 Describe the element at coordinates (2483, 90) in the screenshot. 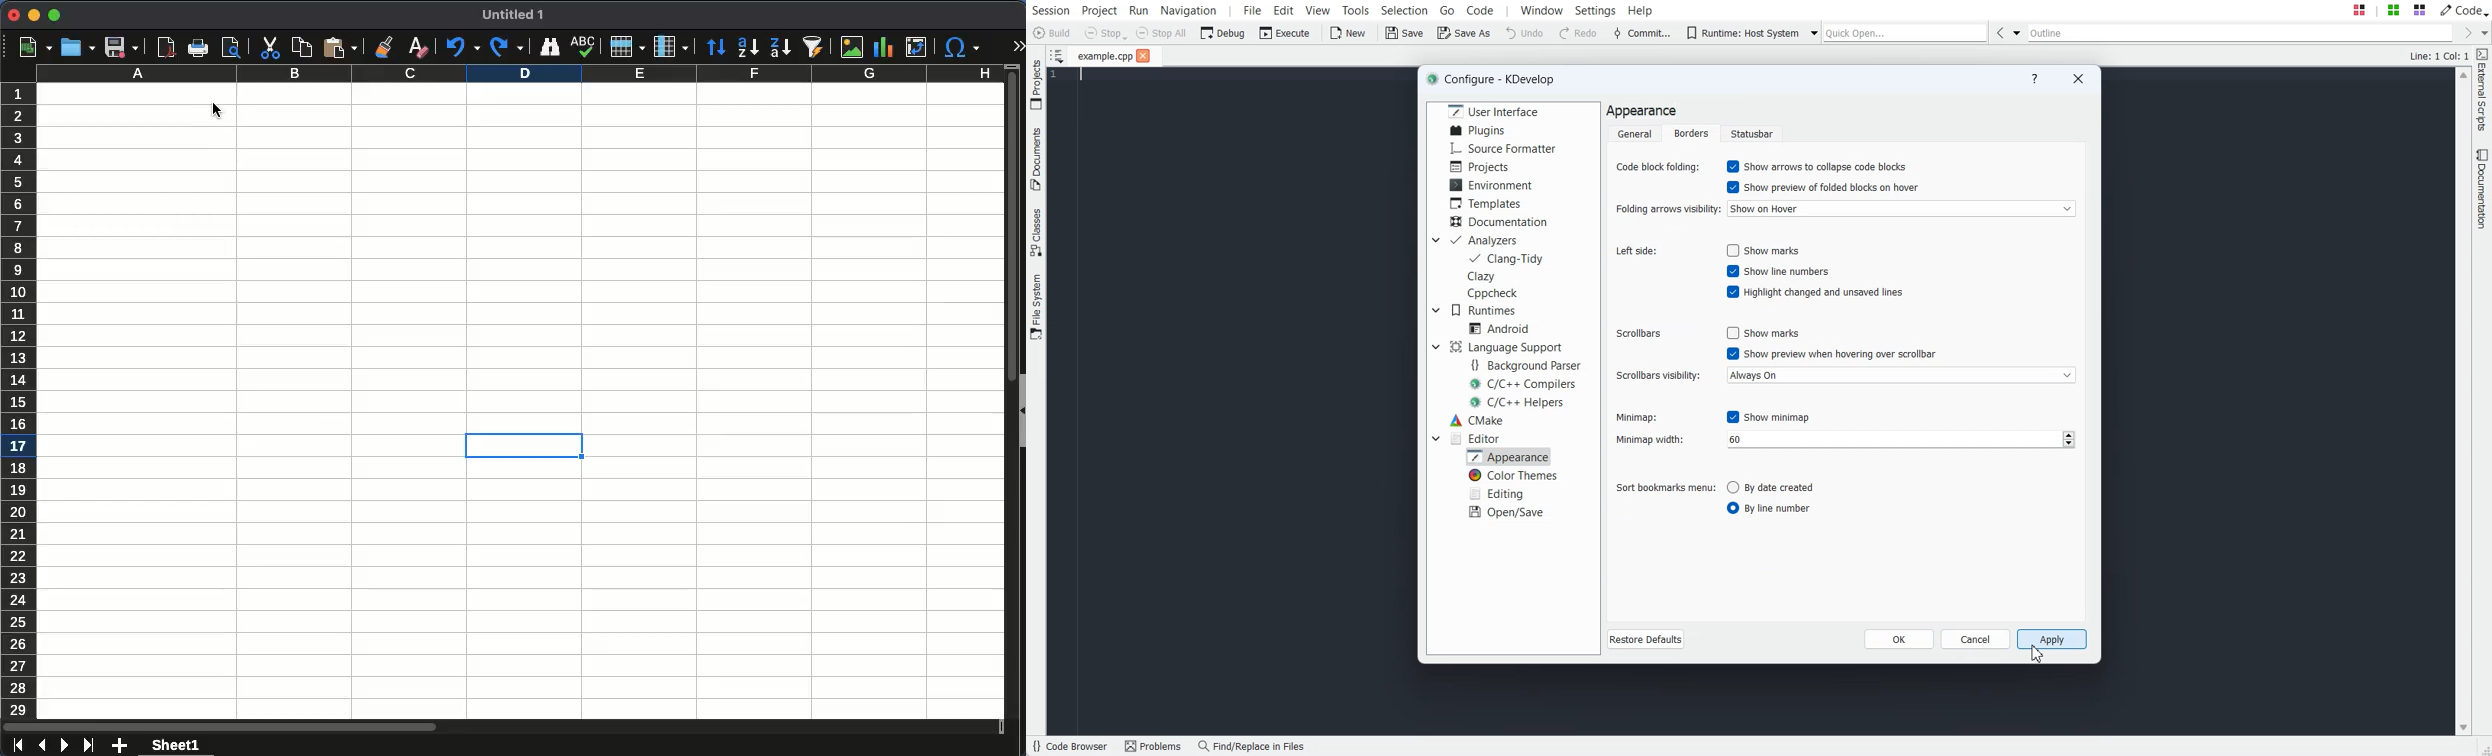

I see `External Scripts` at that location.